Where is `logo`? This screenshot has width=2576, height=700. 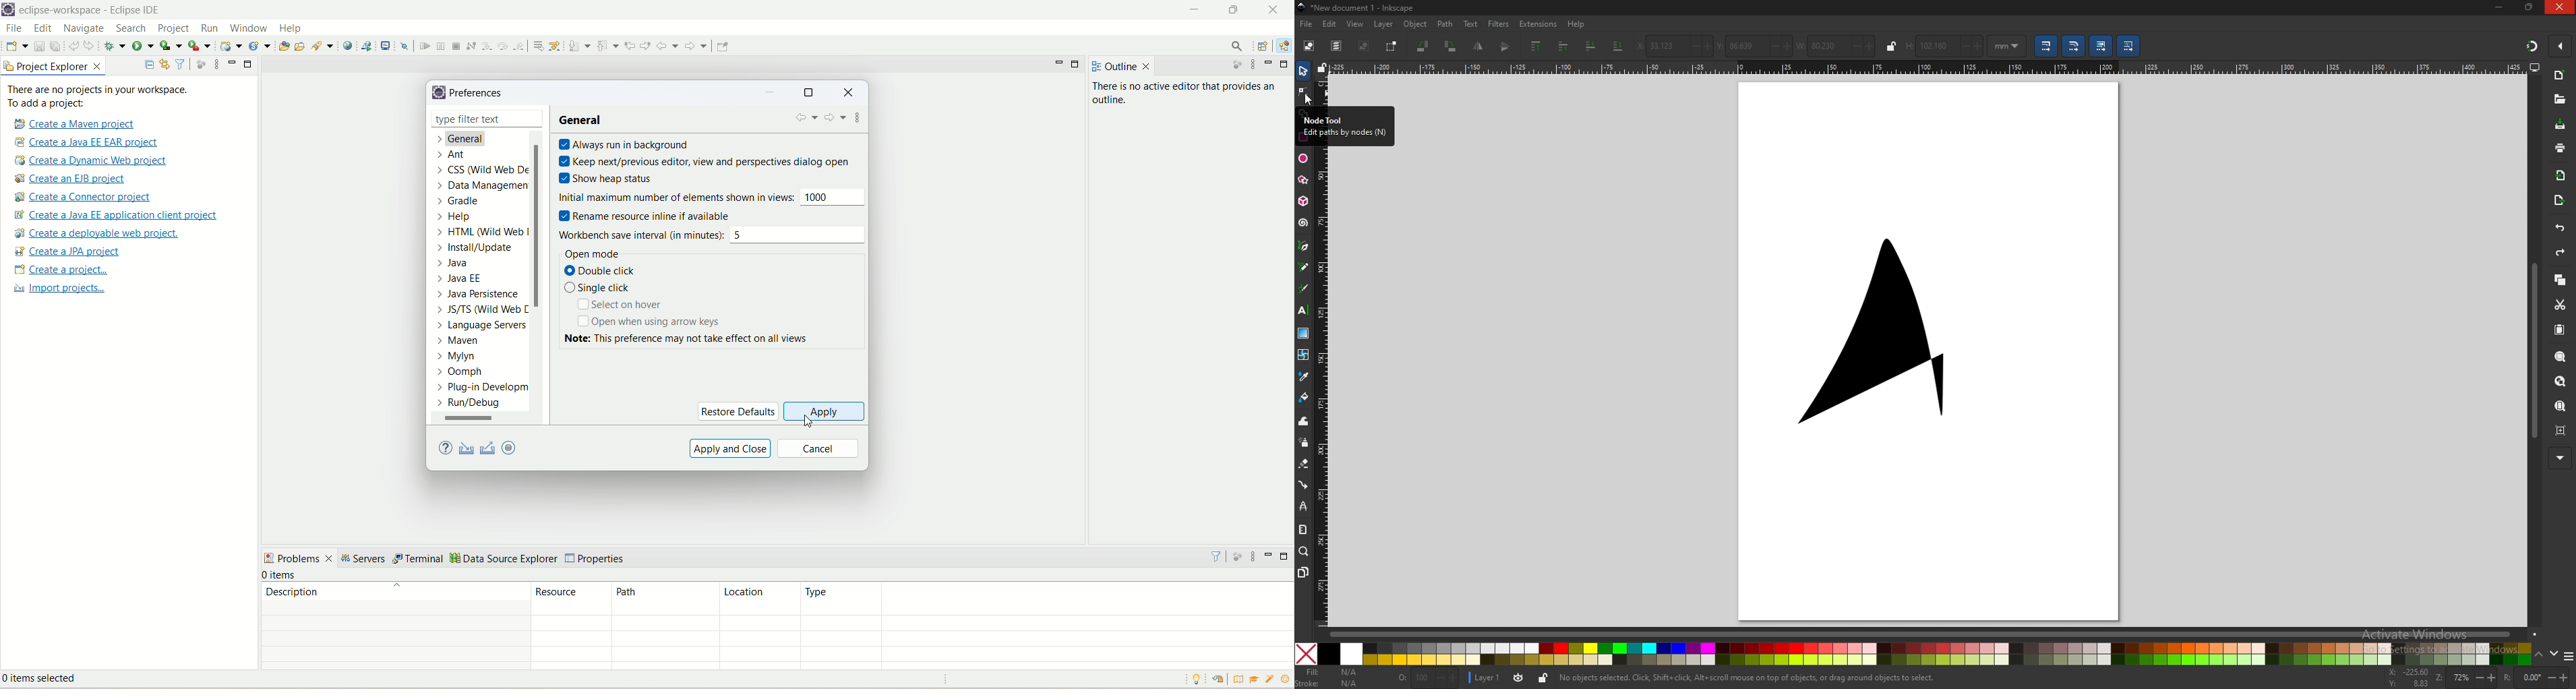 logo is located at coordinates (9, 10).